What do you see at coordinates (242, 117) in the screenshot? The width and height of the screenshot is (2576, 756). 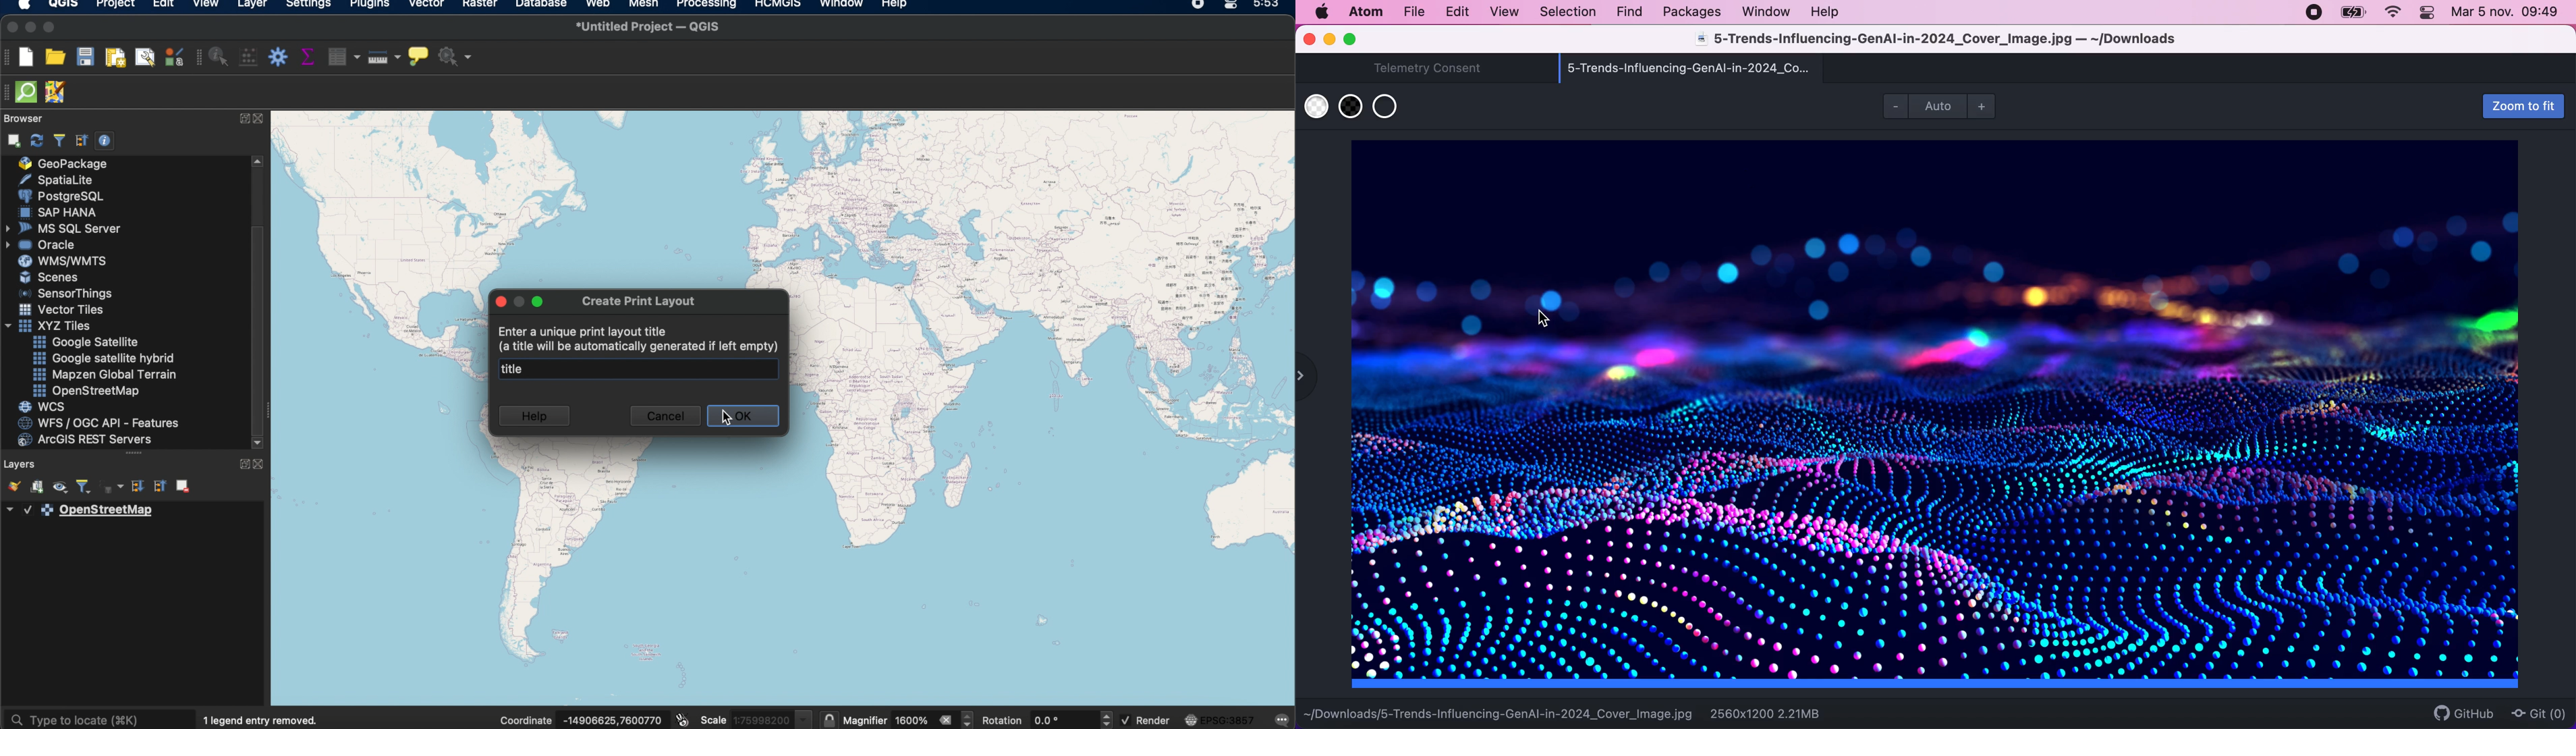 I see `expand` at bounding box center [242, 117].